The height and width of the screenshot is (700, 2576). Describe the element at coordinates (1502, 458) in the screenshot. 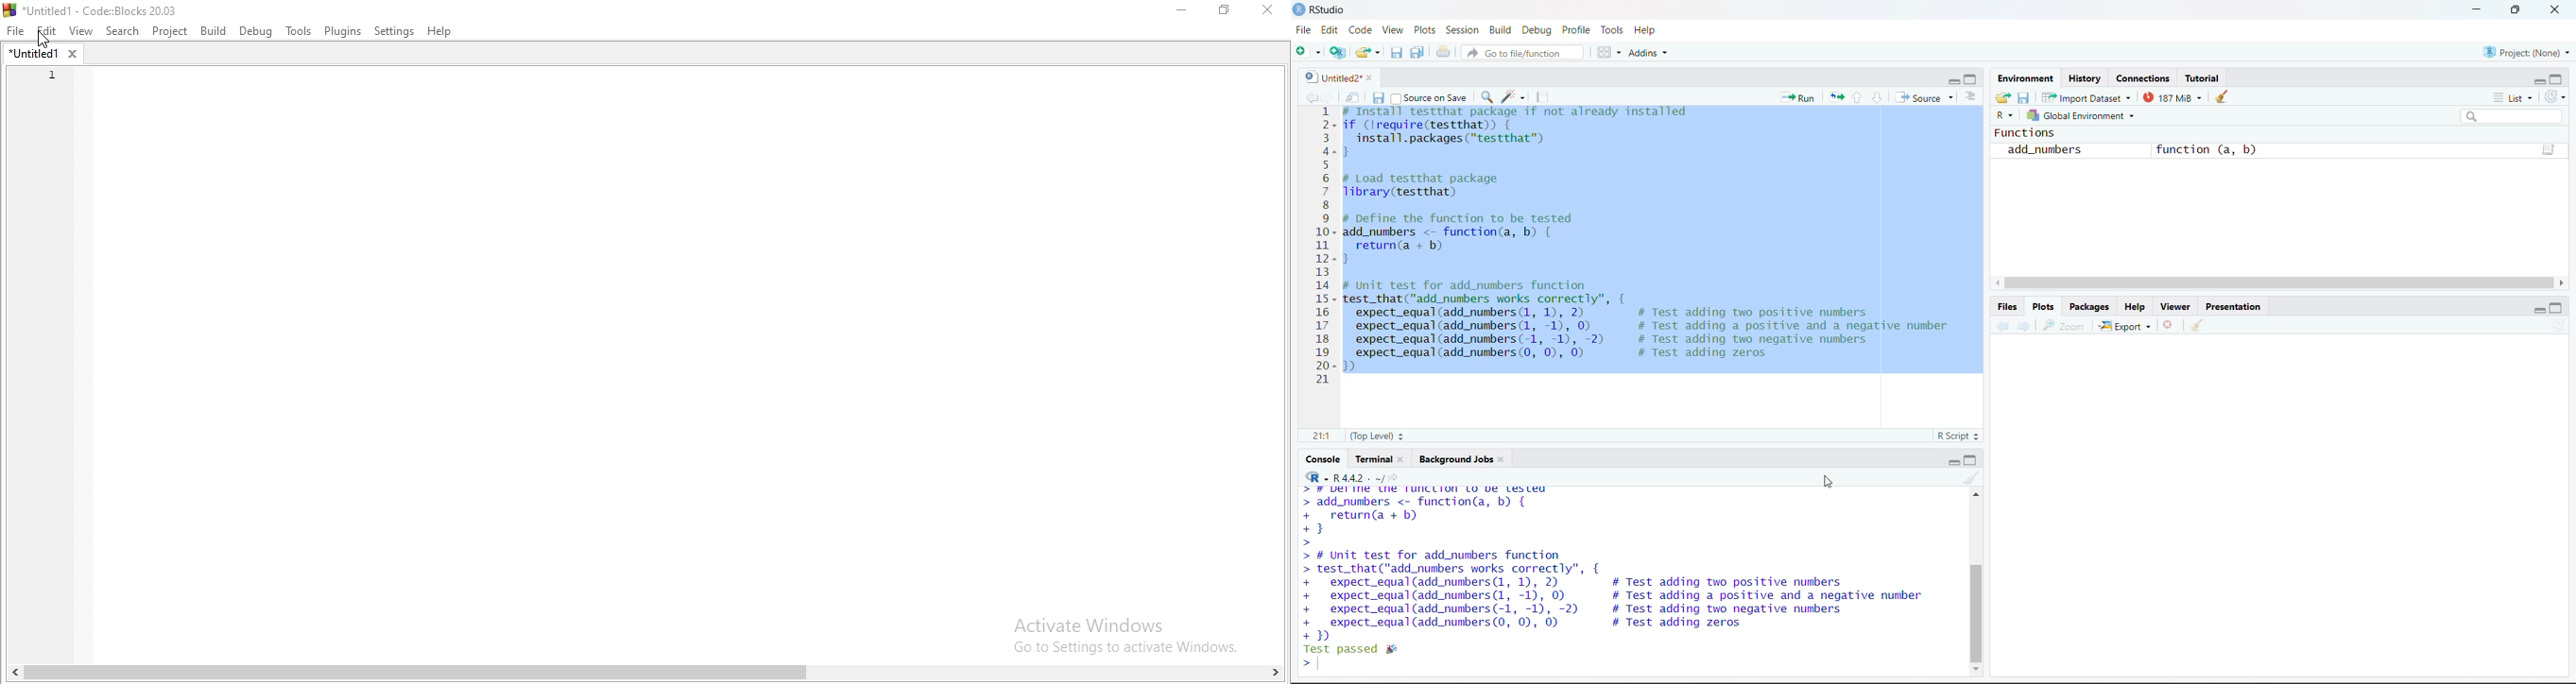

I see `close` at that location.